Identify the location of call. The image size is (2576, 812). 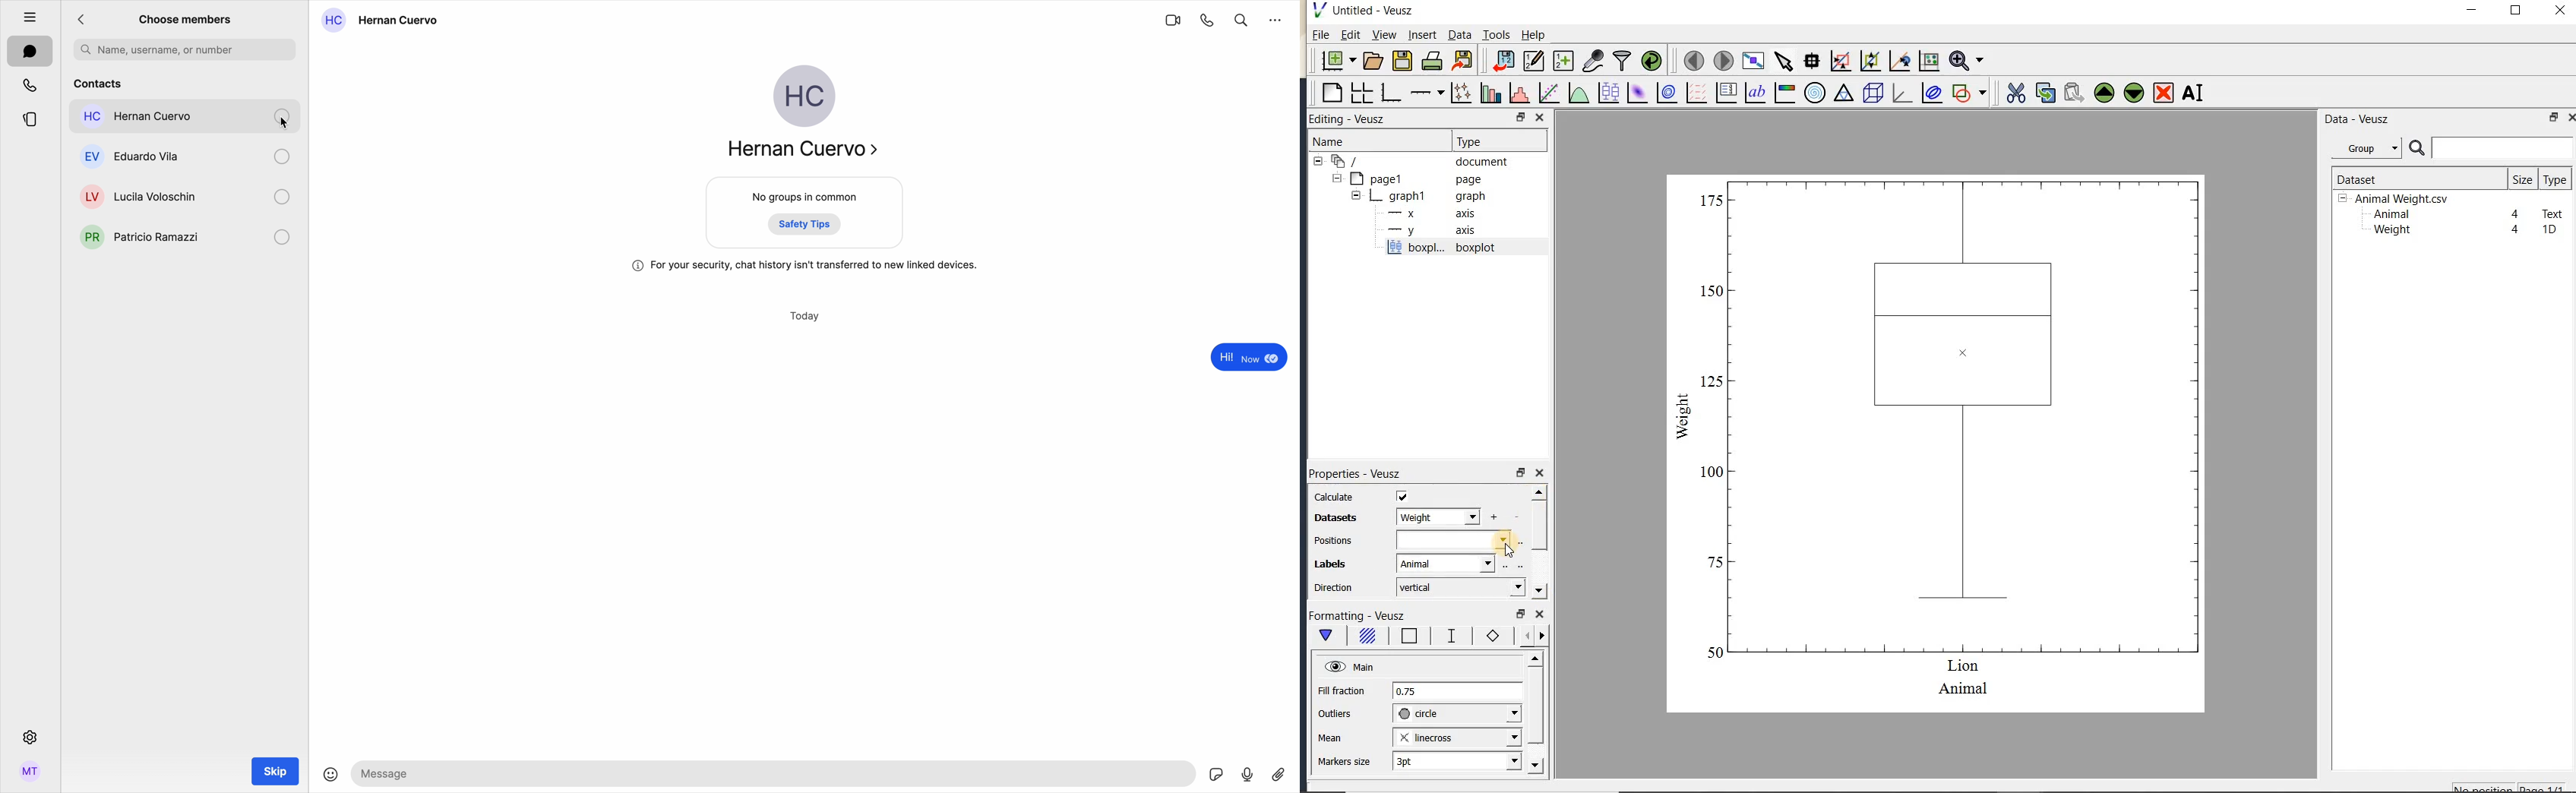
(1209, 19).